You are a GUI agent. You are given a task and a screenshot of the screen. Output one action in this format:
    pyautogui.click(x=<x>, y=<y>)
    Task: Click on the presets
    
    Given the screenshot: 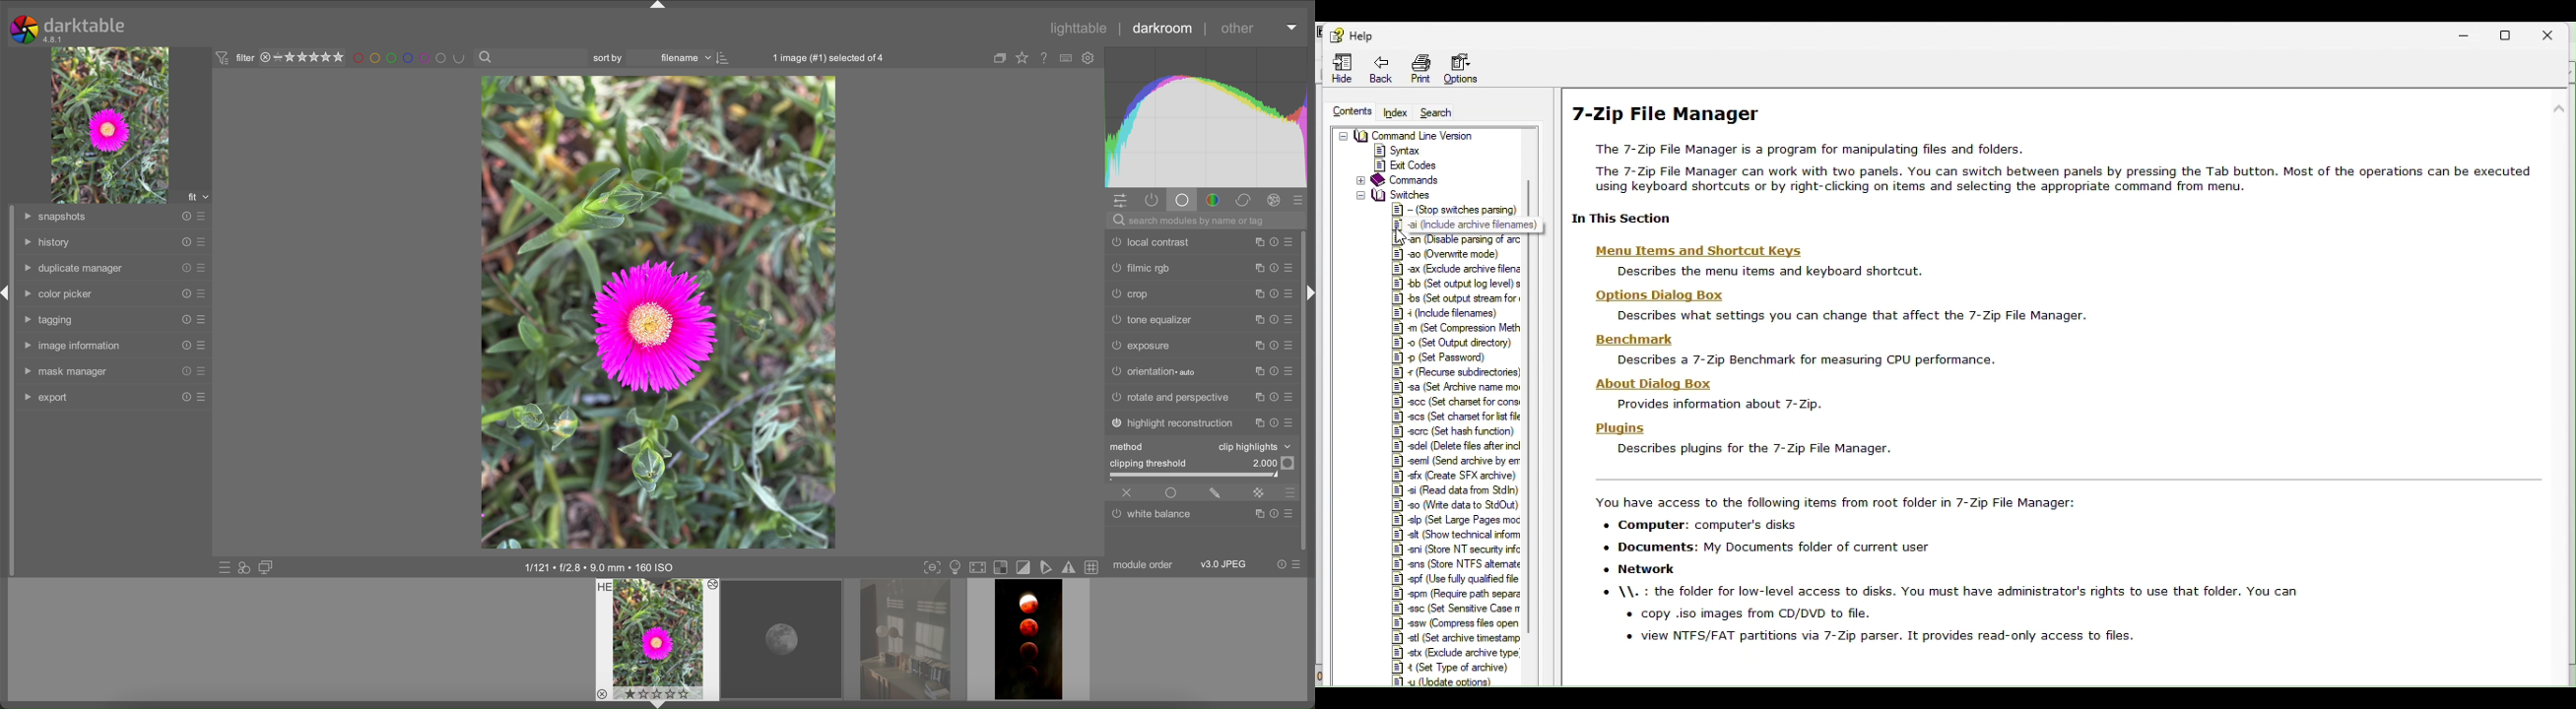 What is the action you would take?
    pyautogui.click(x=1290, y=268)
    